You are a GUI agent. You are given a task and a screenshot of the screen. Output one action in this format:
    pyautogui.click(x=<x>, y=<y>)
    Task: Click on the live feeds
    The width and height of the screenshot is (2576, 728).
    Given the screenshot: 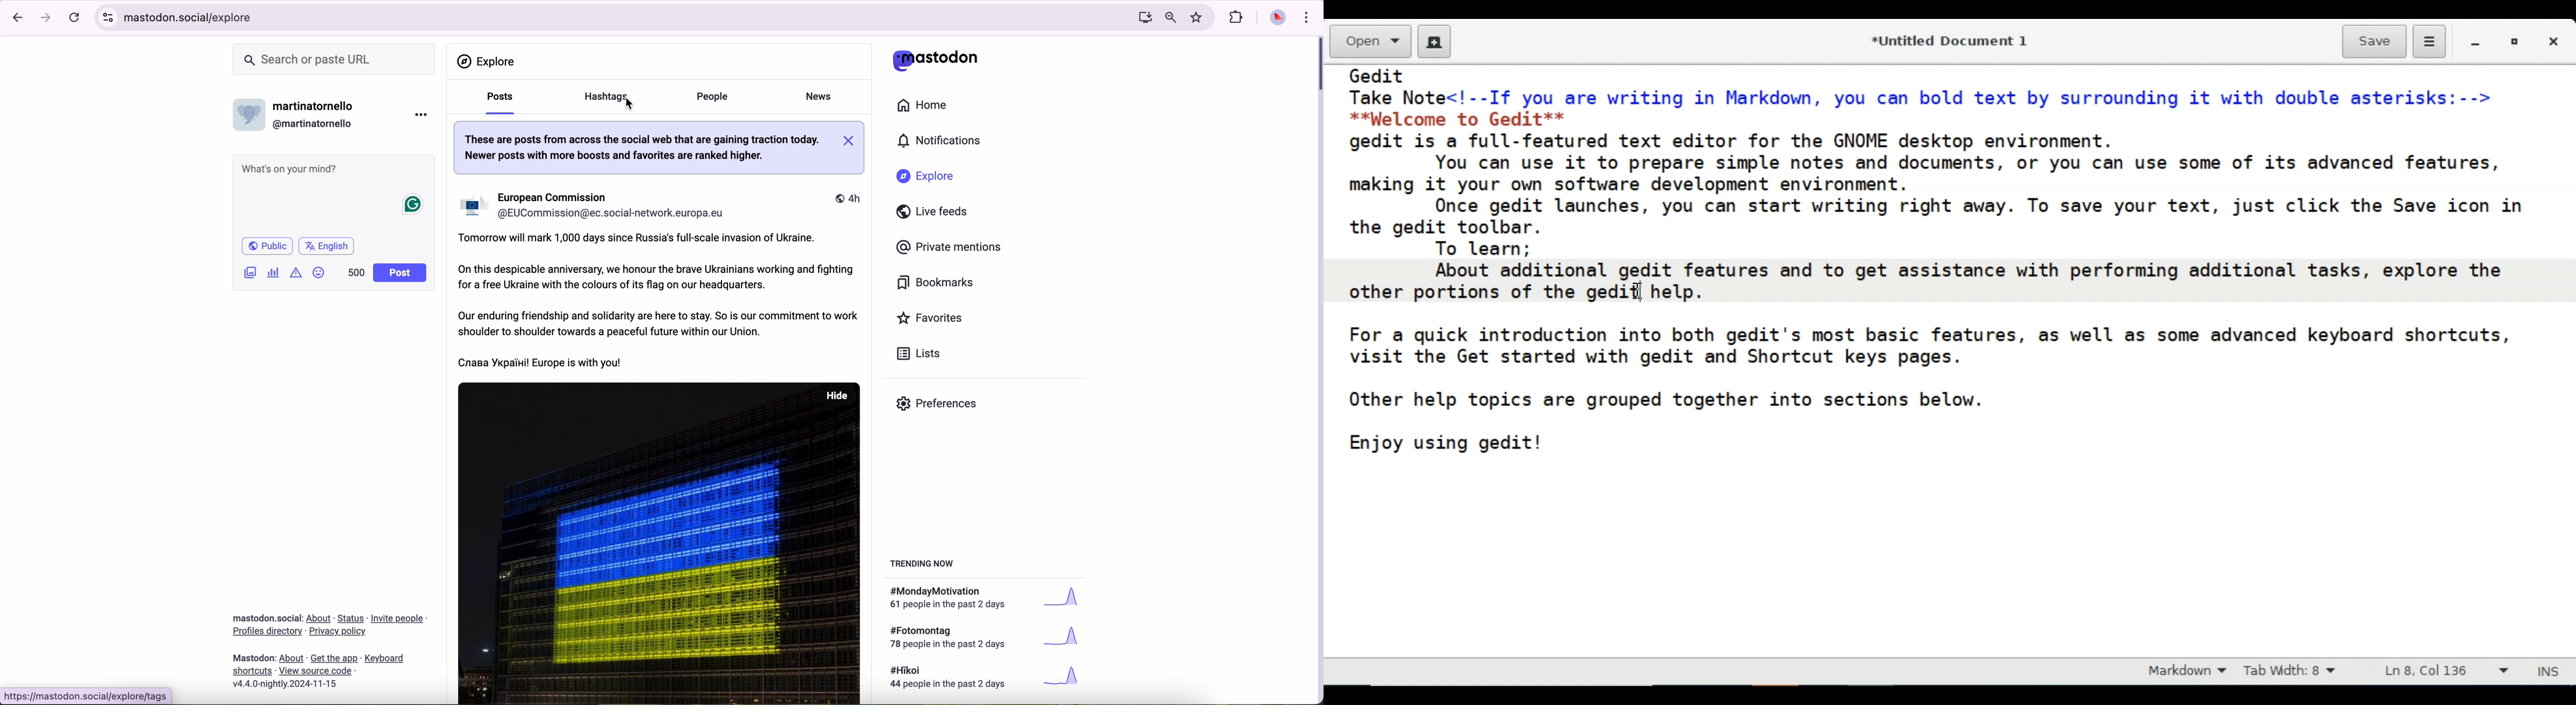 What is the action you would take?
    pyautogui.click(x=934, y=212)
    